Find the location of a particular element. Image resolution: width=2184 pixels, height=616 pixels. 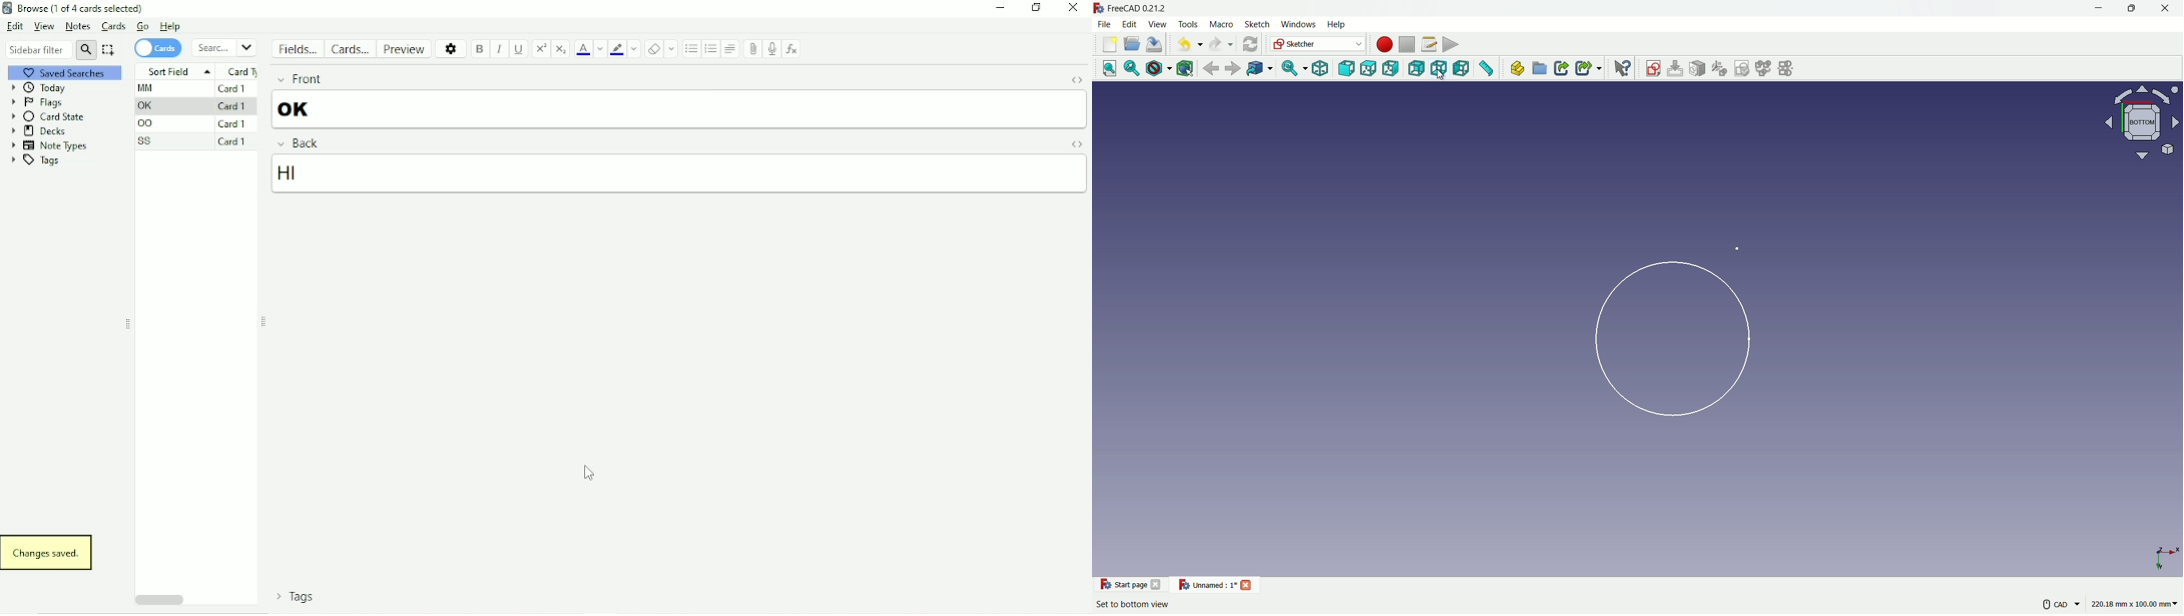

macro menu is located at coordinates (1220, 24).